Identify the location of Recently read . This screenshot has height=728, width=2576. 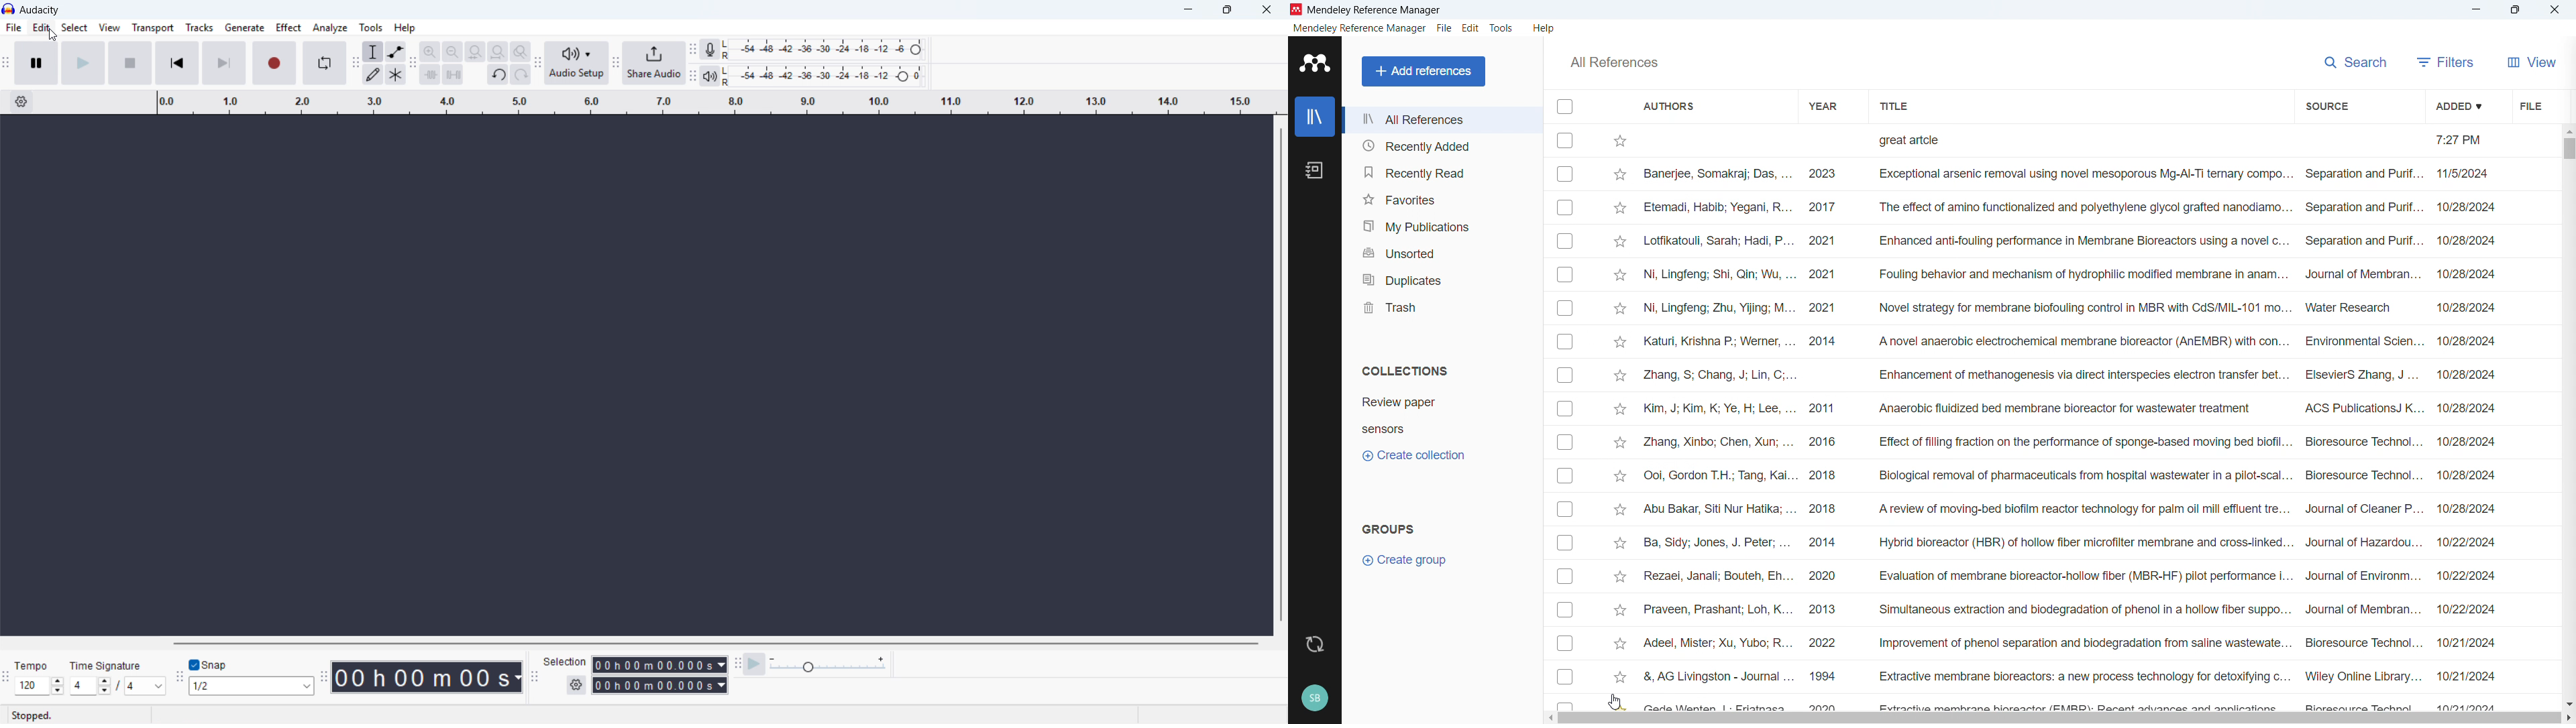
(1440, 172).